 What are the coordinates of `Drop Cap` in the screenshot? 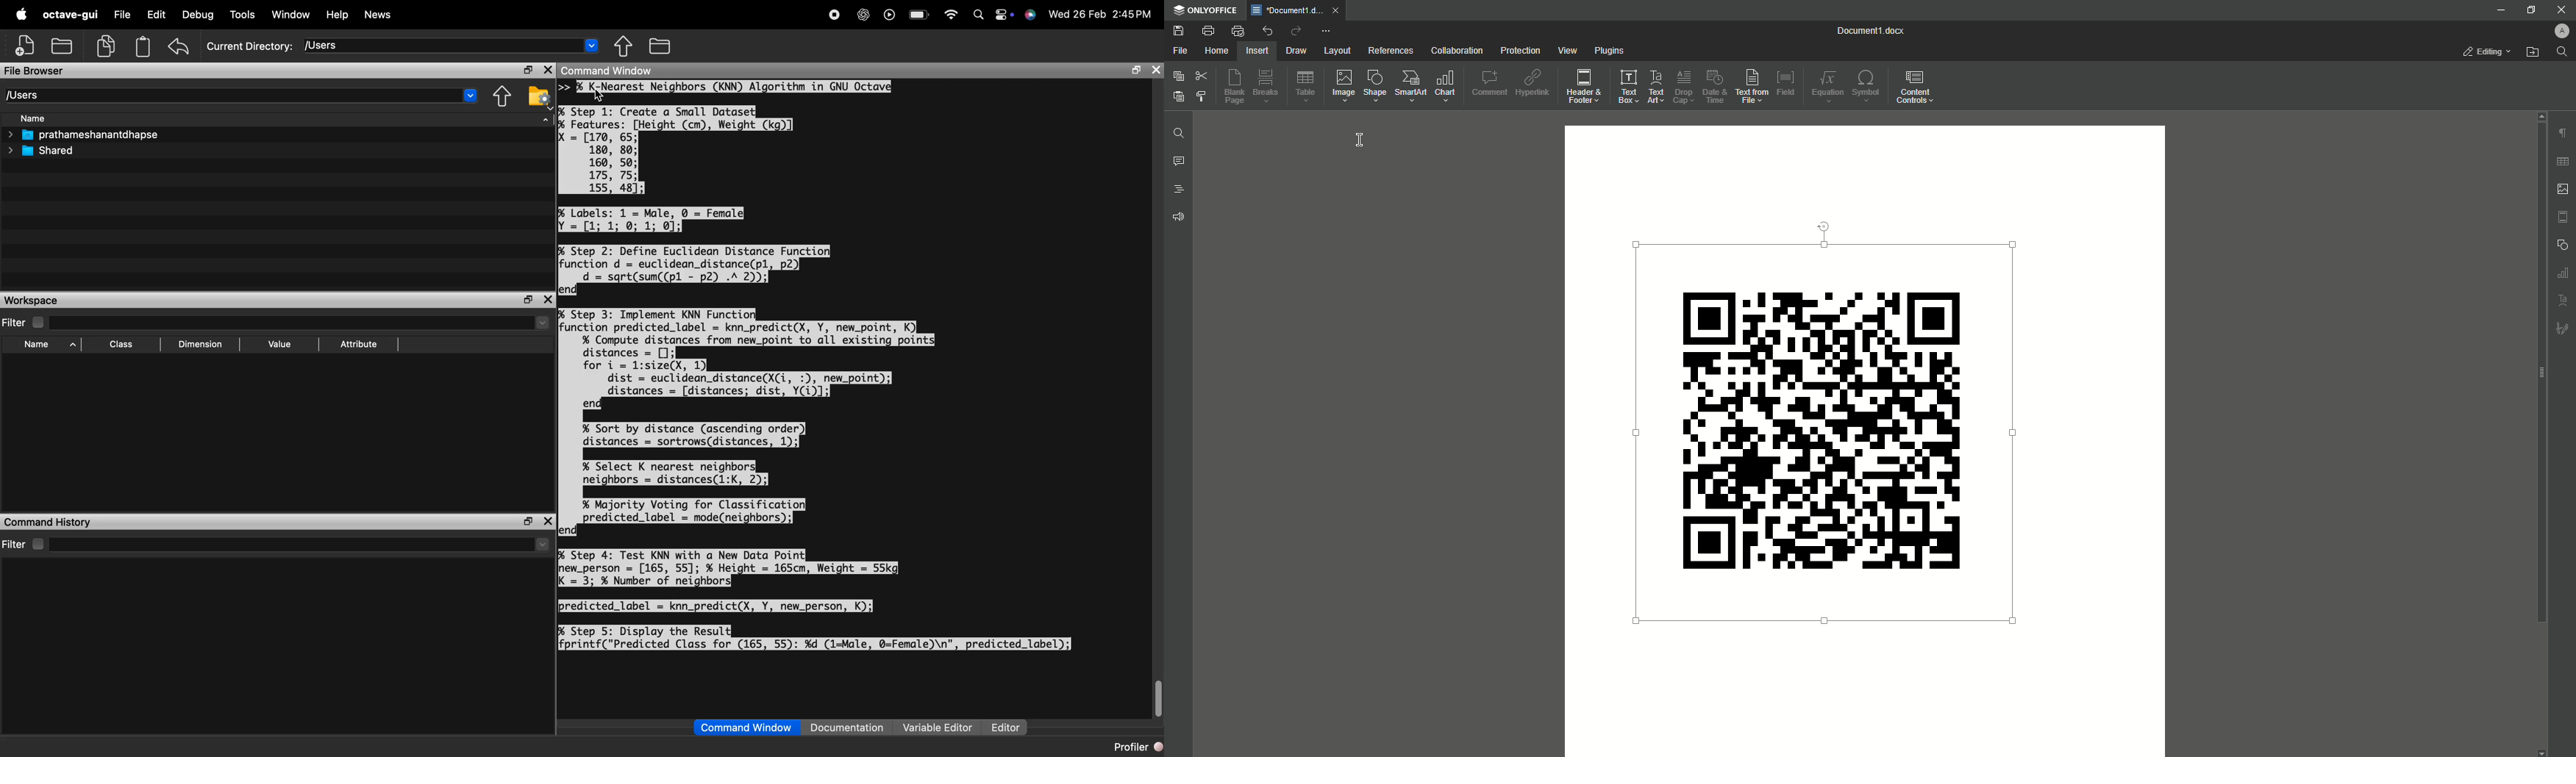 It's located at (1684, 86).